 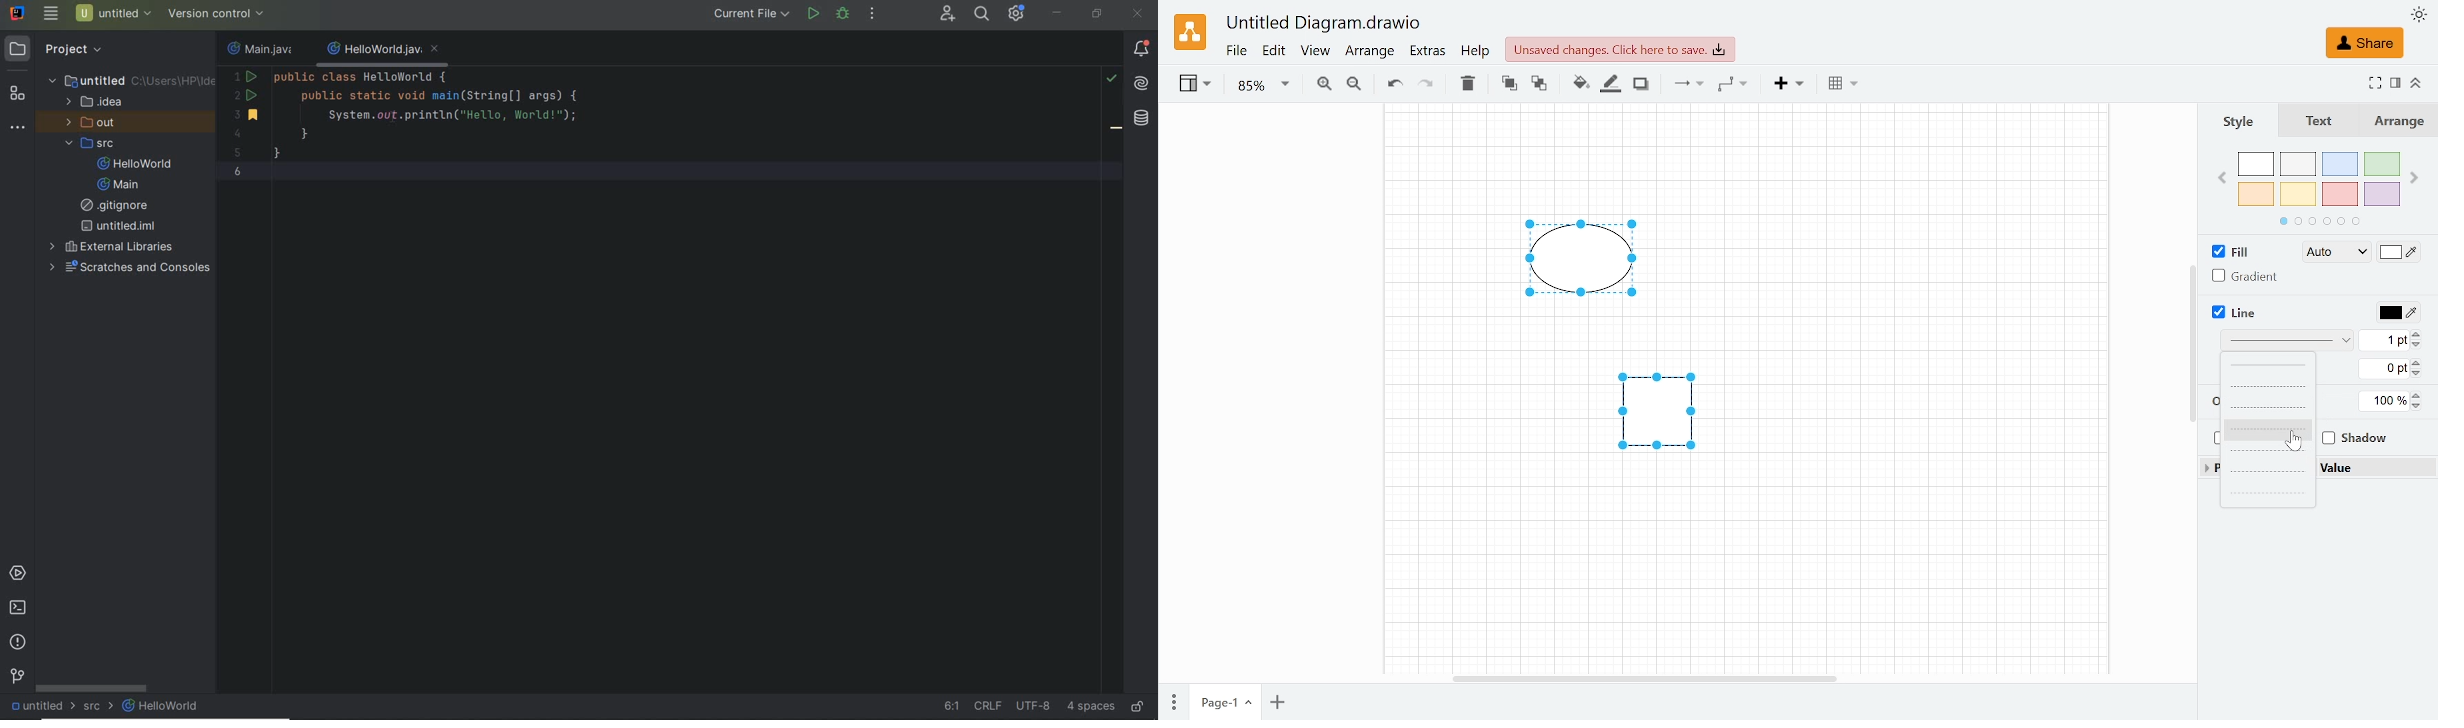 I want to click on Waypoints, so click(x=1732, y=85).